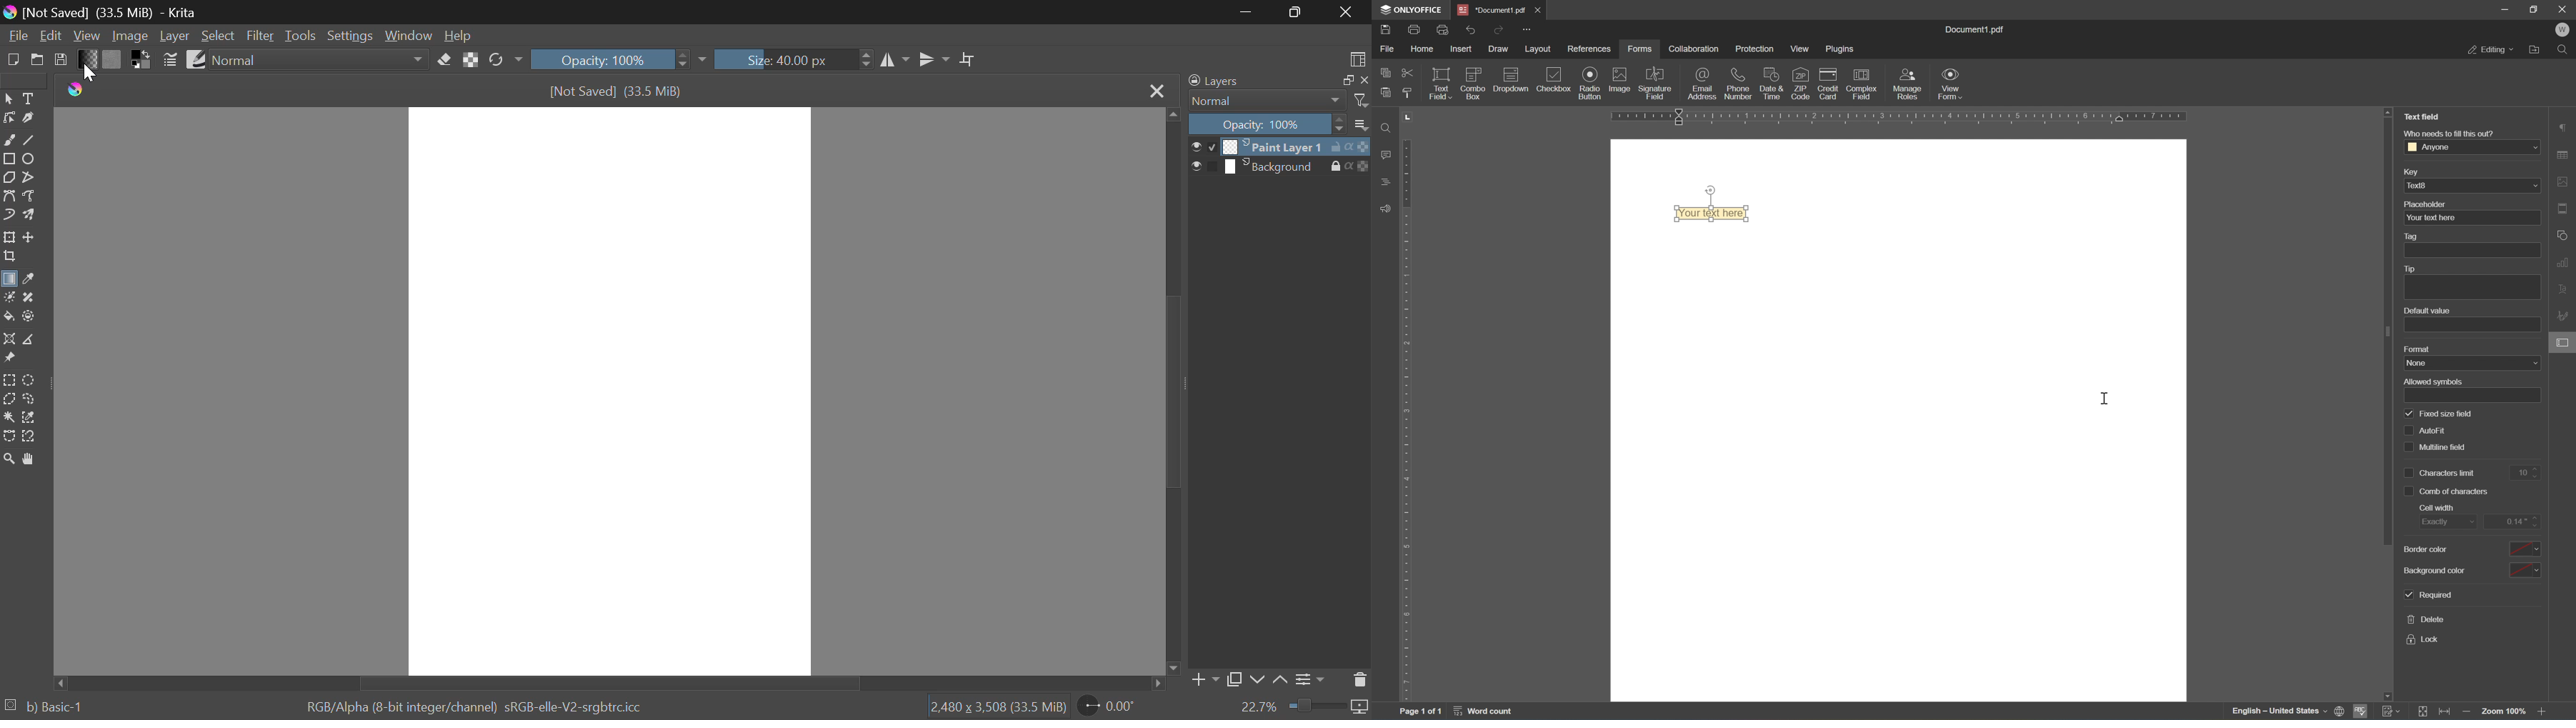 The image size is (2576, 728). Describe the element at coordinates (2419, 349) in the screenshot. I see `format` at that location.